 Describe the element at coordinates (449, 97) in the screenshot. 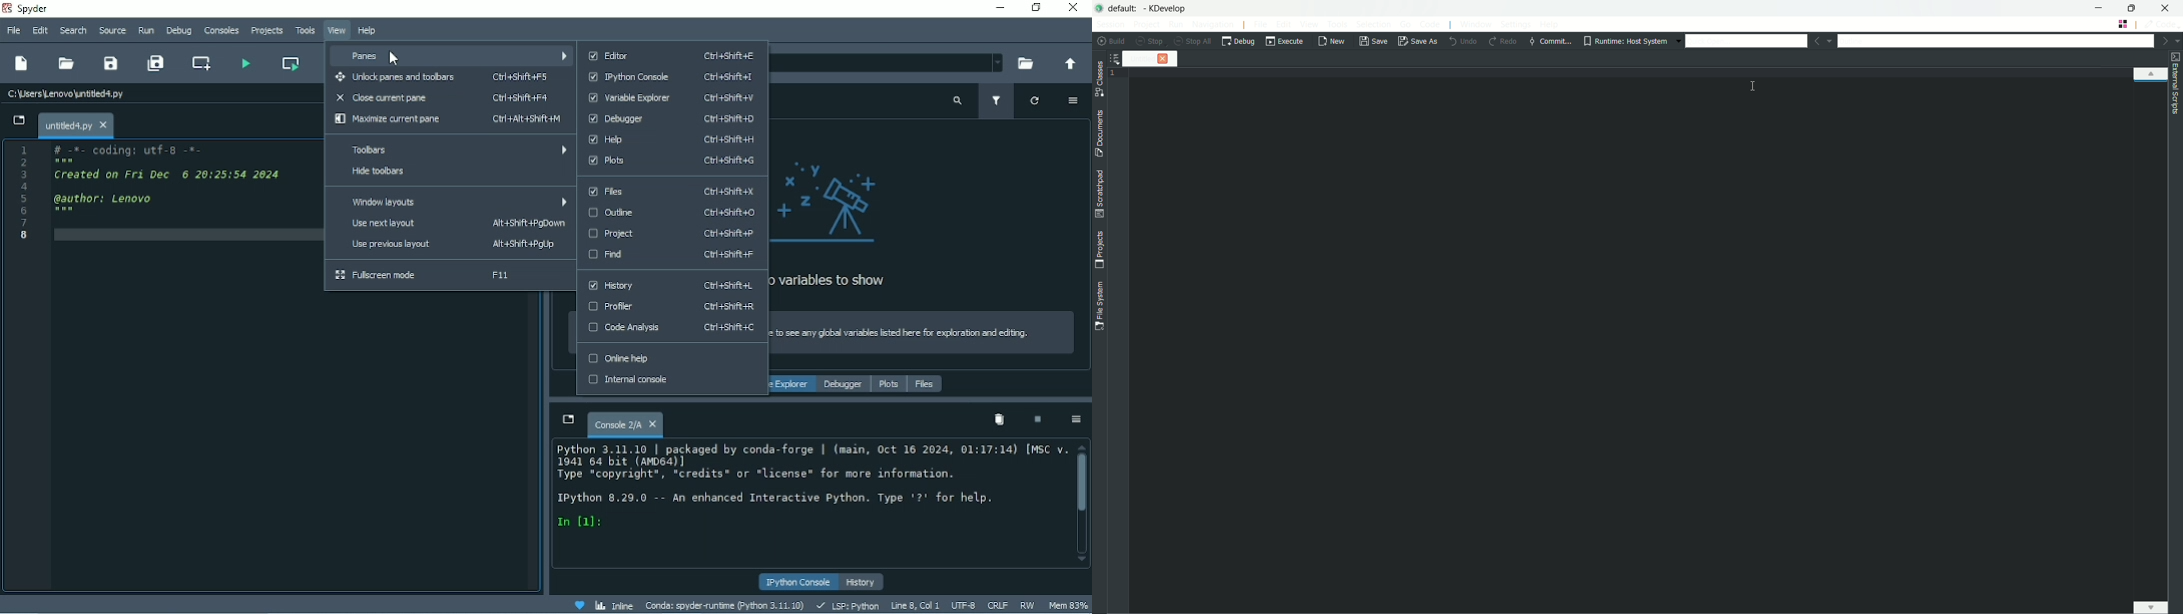

I see `Close current pane` at that location.